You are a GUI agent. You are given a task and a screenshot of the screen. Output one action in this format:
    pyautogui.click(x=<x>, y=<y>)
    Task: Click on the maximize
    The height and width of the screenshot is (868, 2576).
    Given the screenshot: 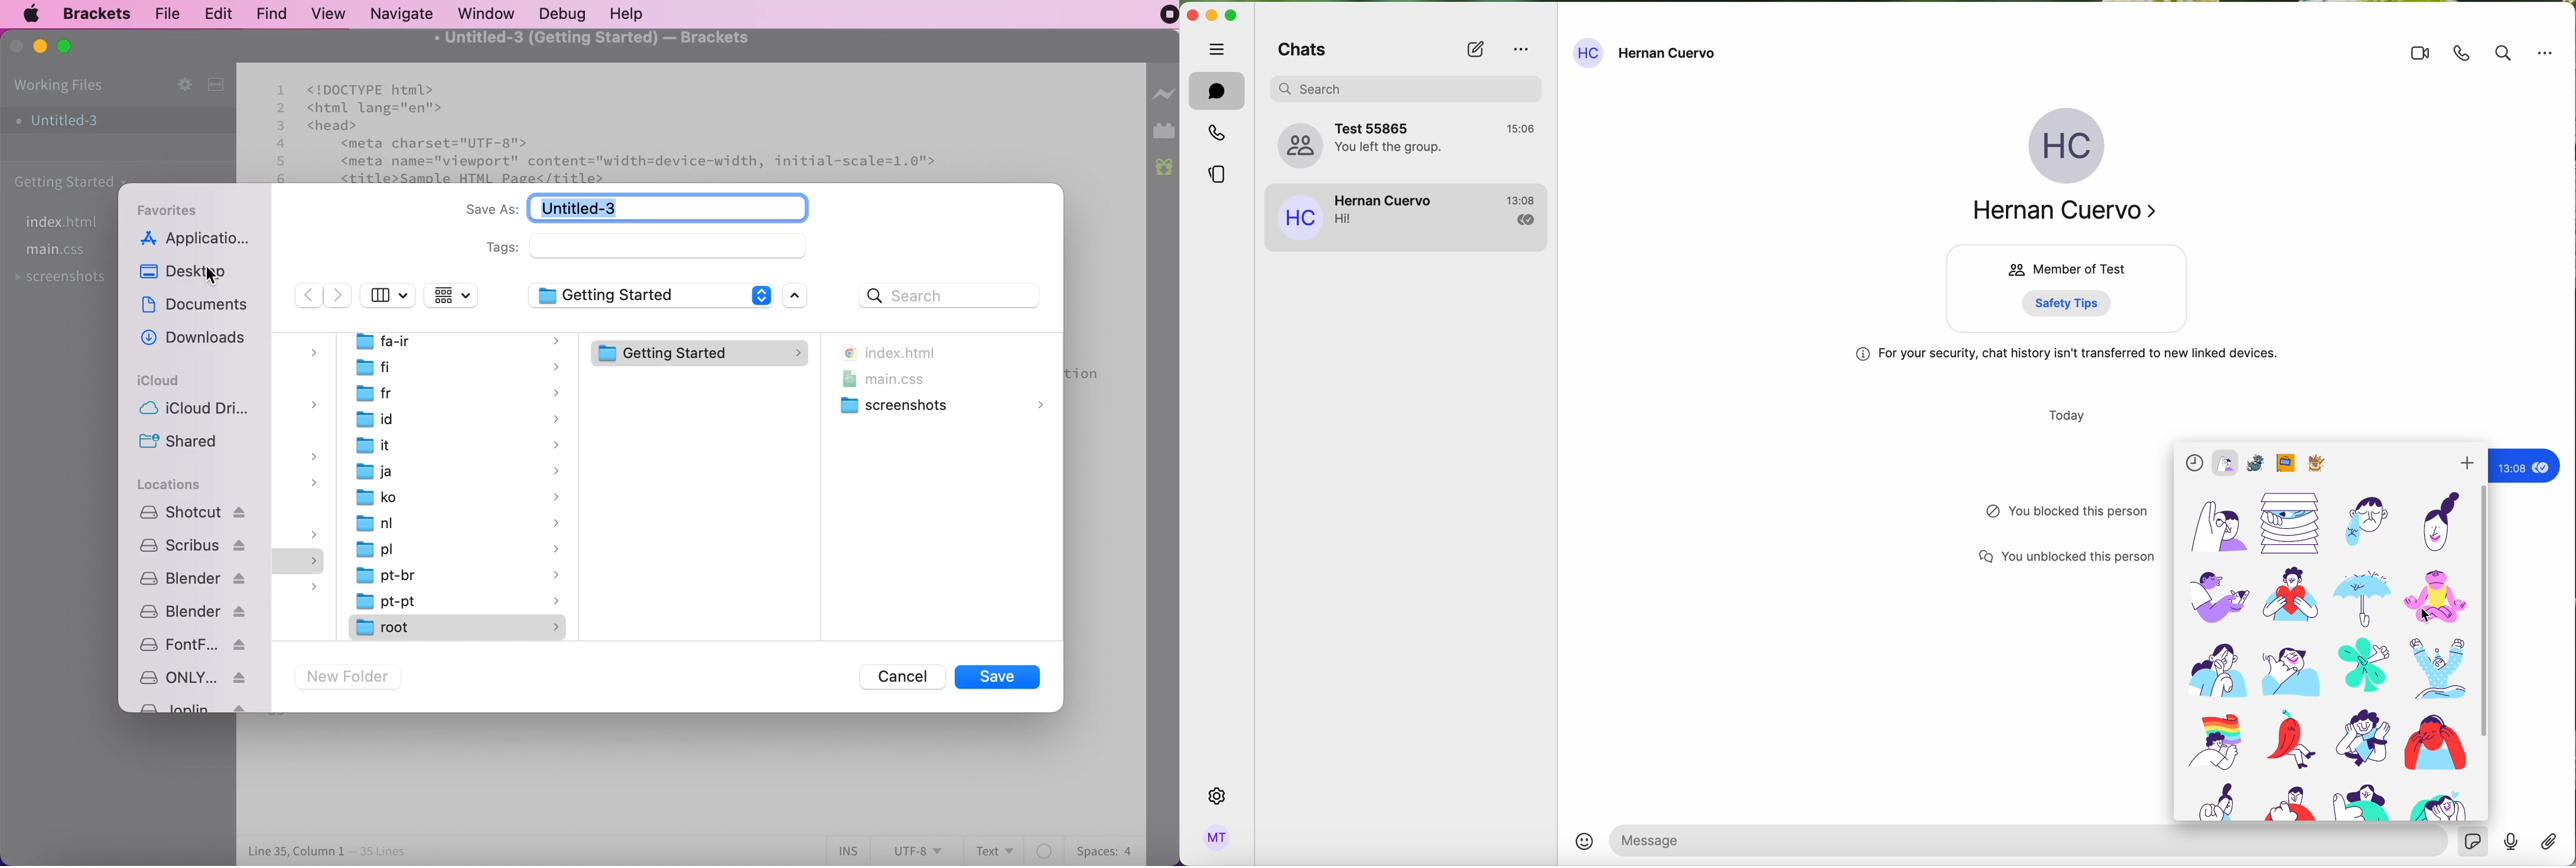 What is the action you would take?
    pyautogui.click(x=66, y=51)
    